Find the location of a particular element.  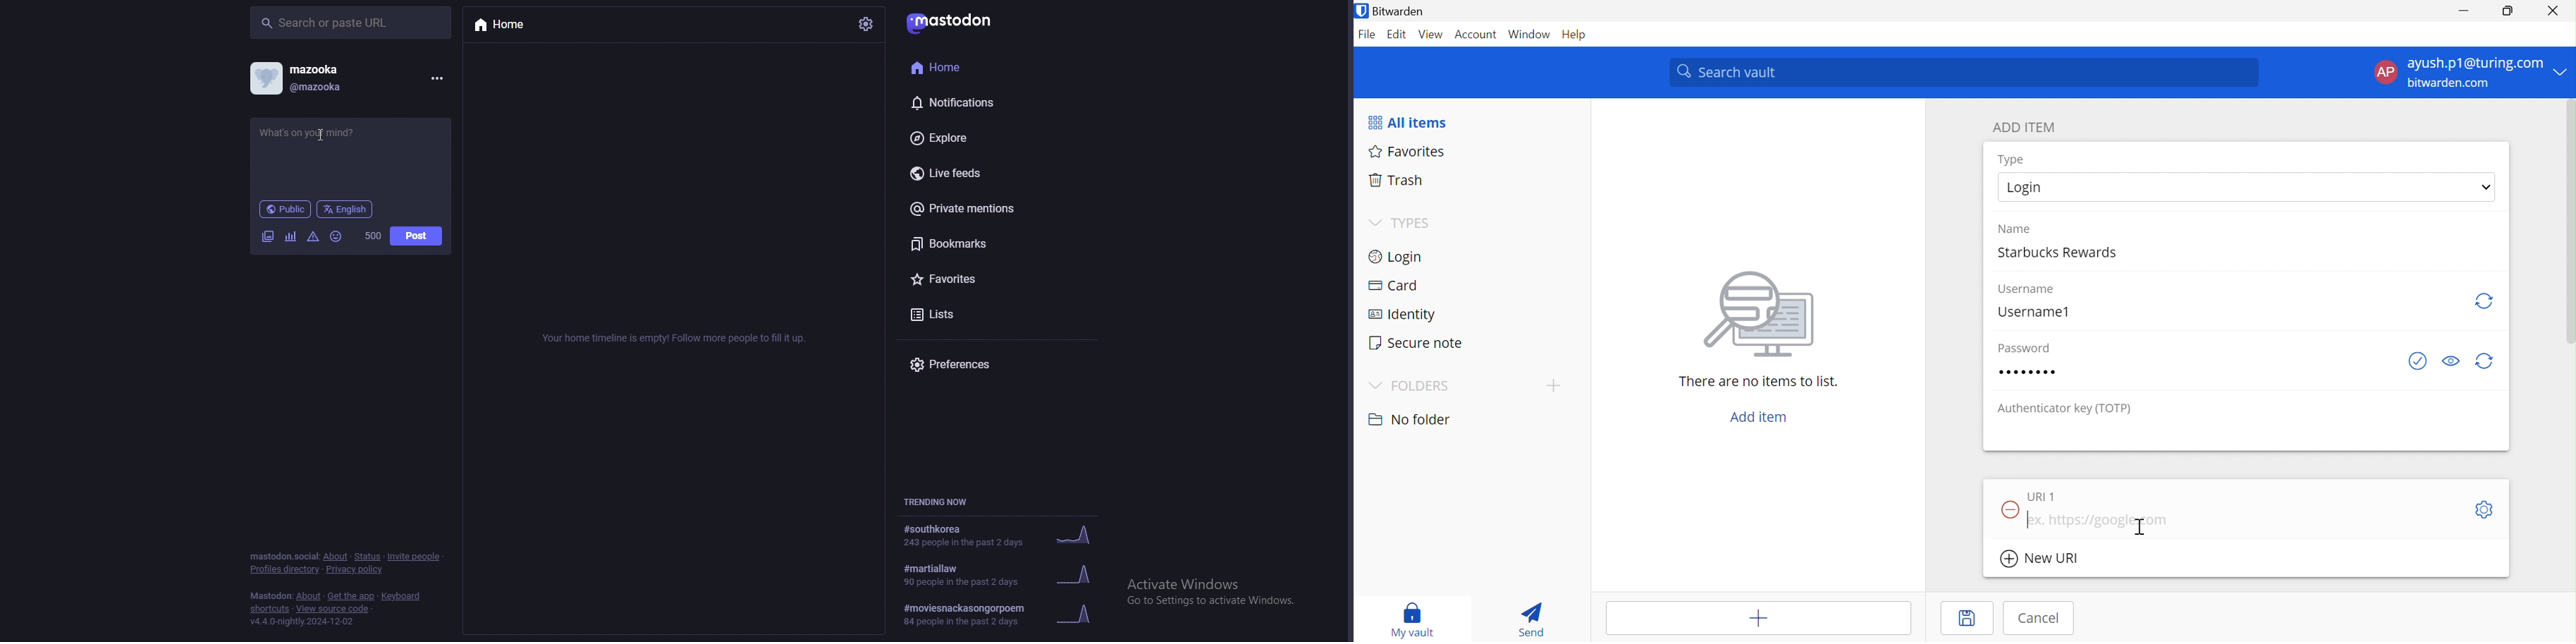

keyboard is located at coordinates (400, 596).